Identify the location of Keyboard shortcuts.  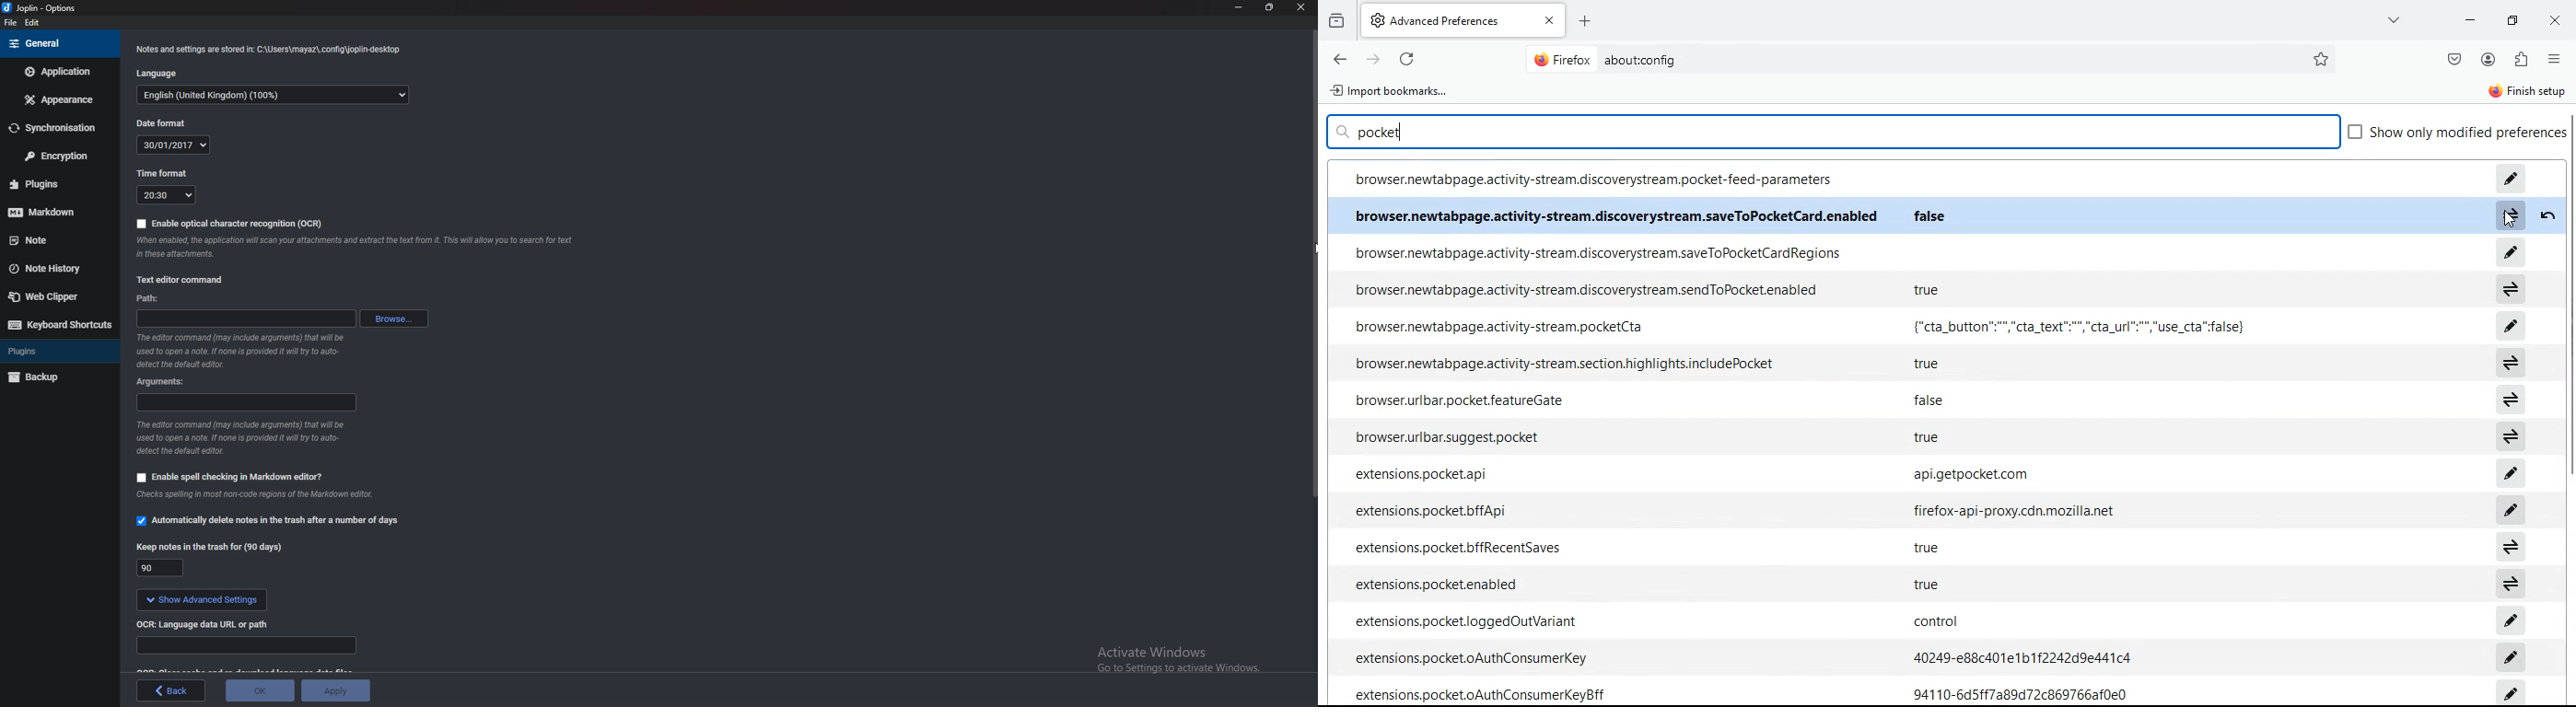
(58, 325).